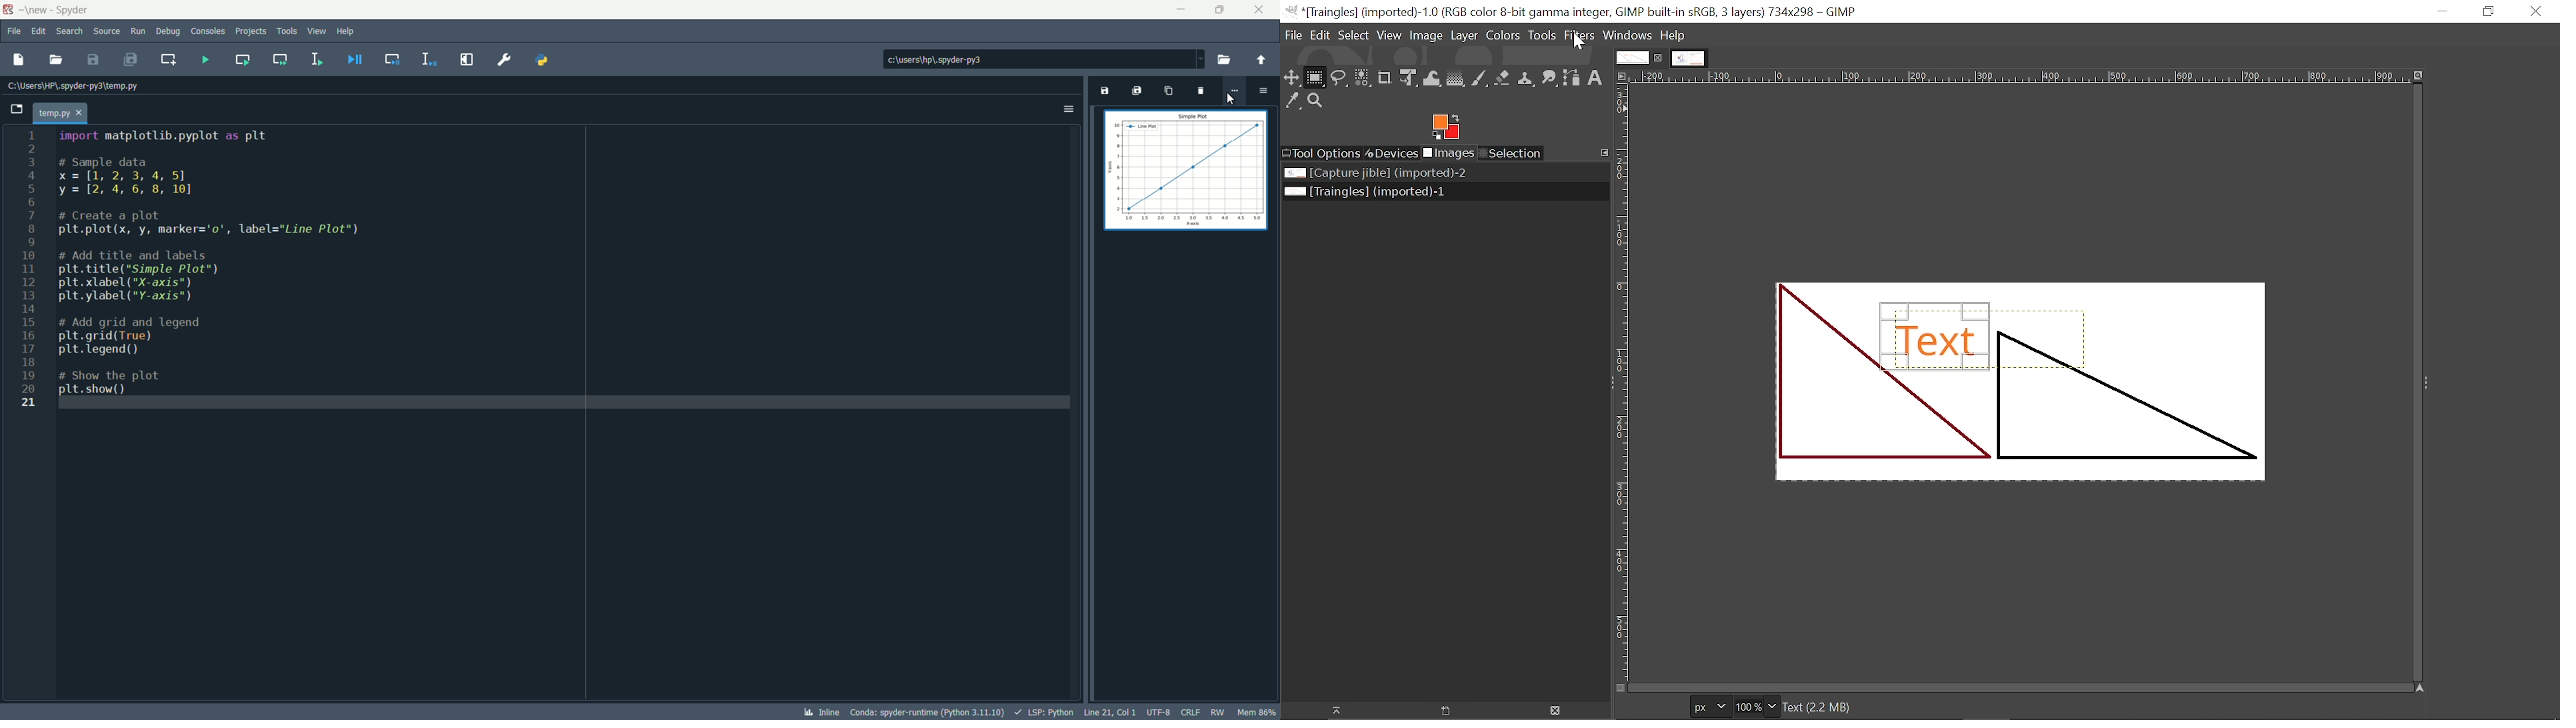 This screenshot has height=728, width=2576. What do you see at coordinates (17, 60) in the screenshot?
I see `save file` at bounding box center [17, 60].